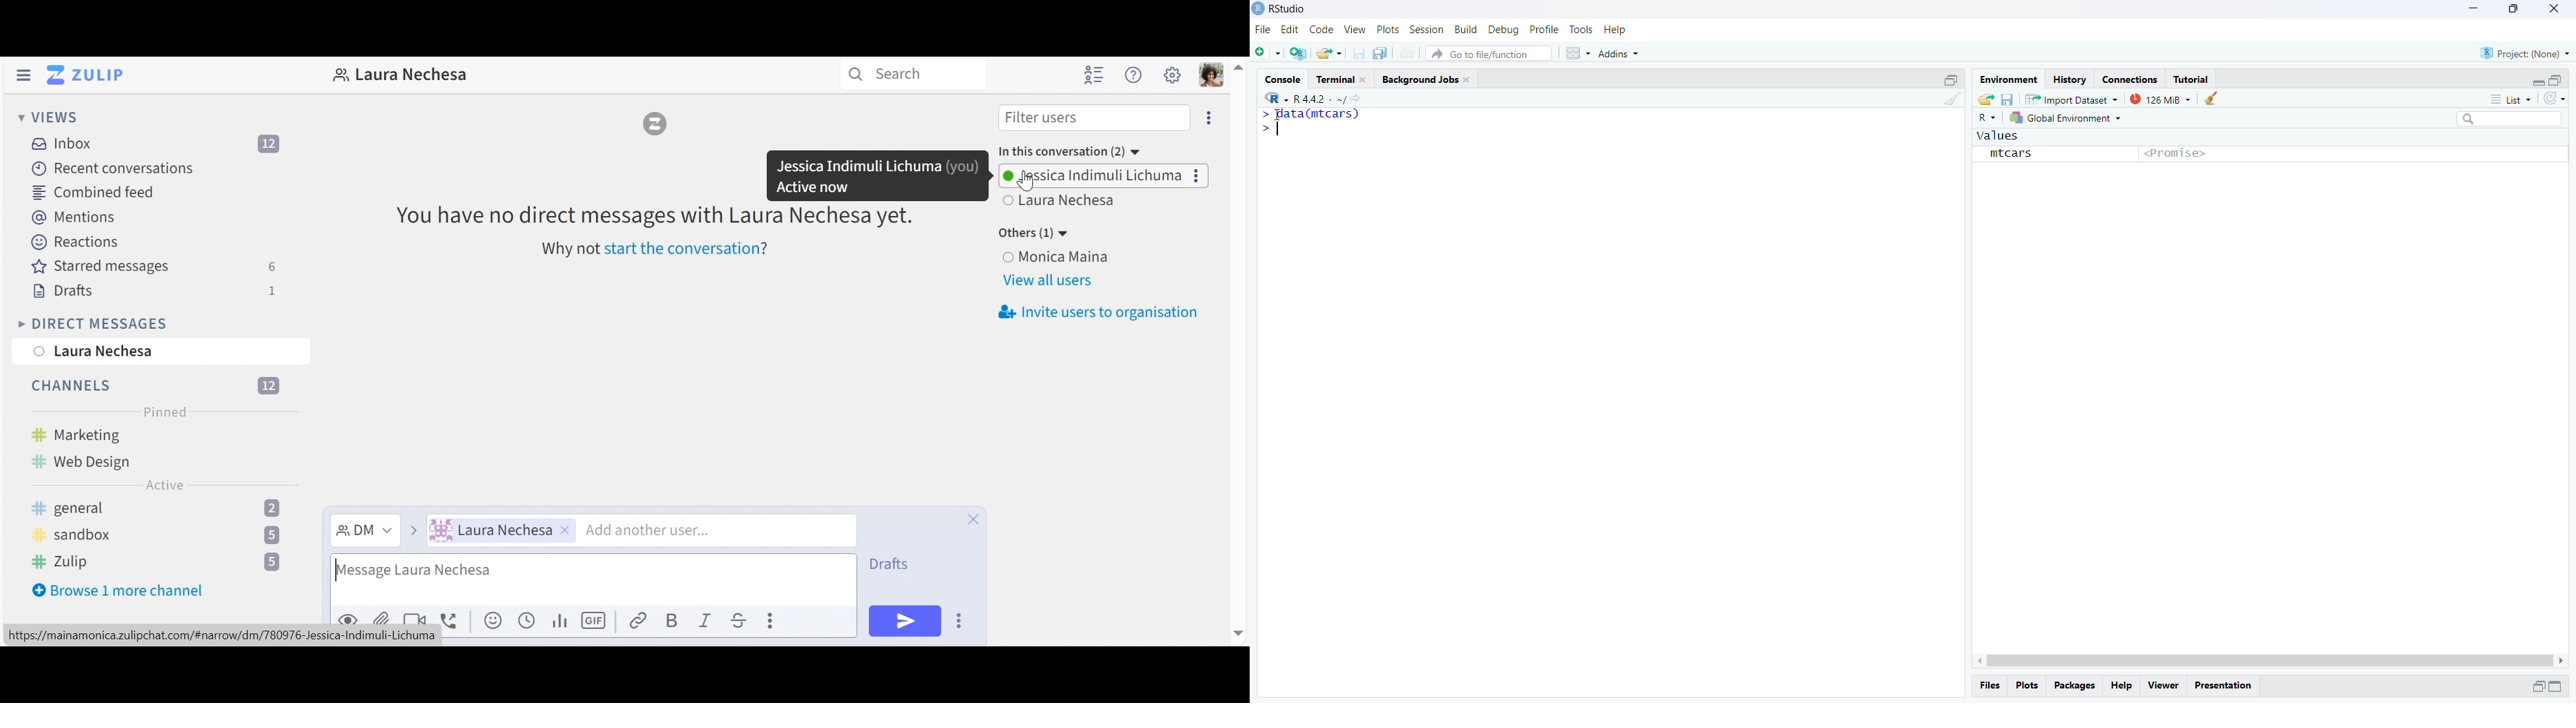 This screenshot has width=2576, height=728. Describe the element at coordinates (647, 531) in the screenshot. I see `Add another user` at that location.